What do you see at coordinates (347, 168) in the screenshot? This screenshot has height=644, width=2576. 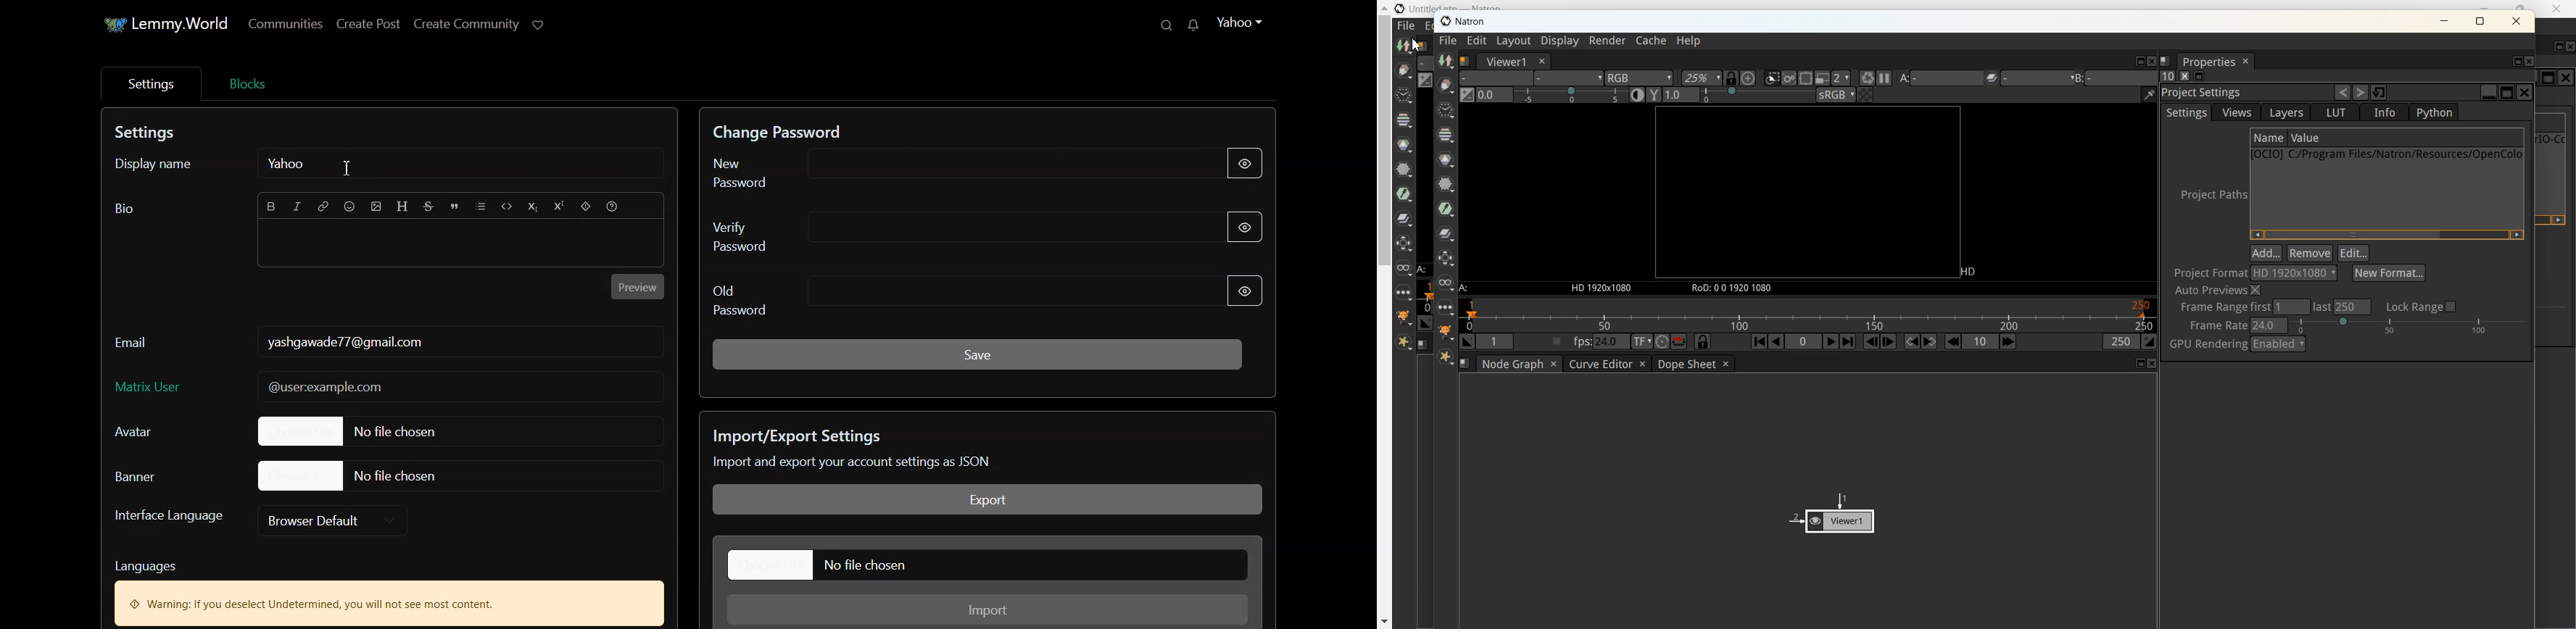 I see `Text cursor` at bounding box center [347, 168].